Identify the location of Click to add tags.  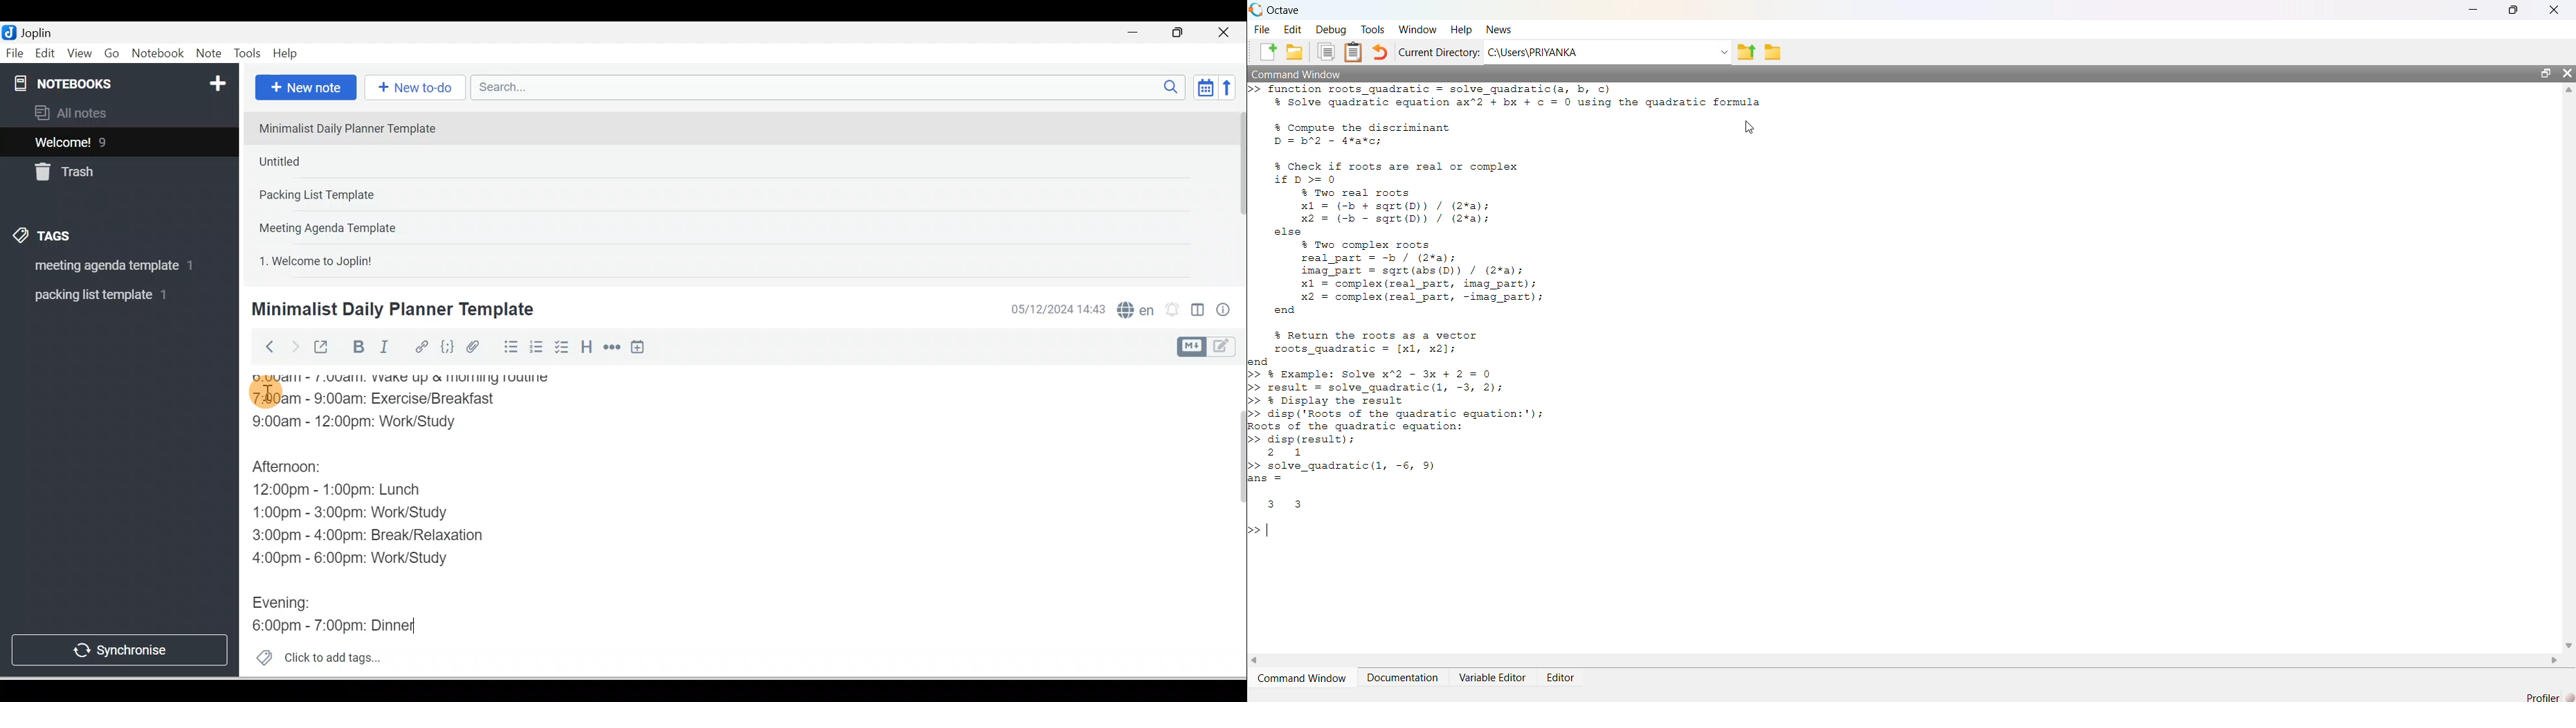
(313, 656).